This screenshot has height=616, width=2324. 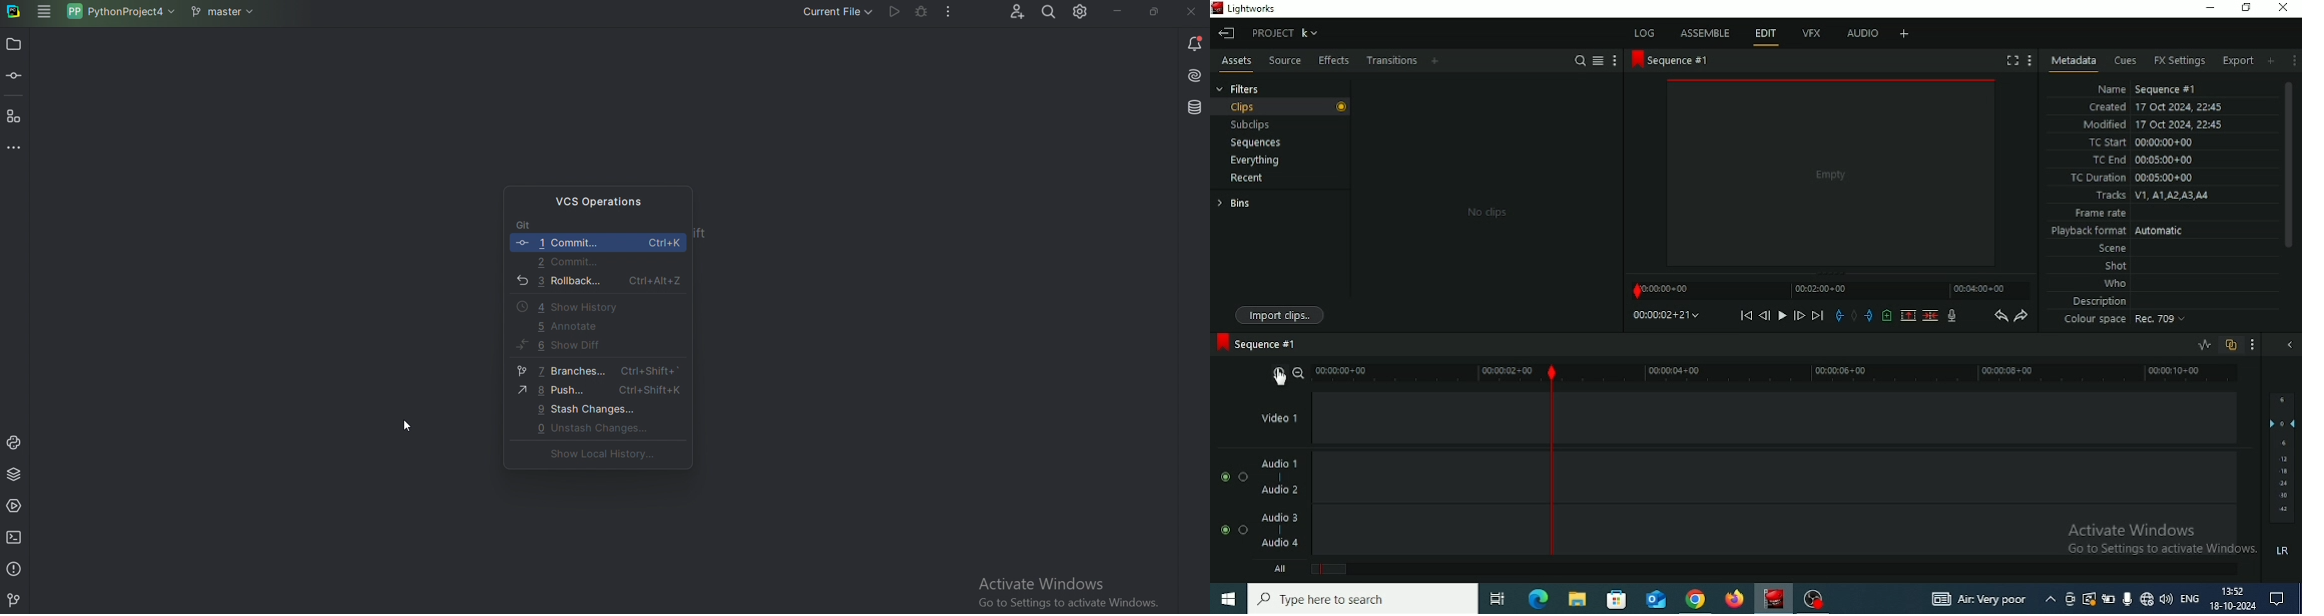 What do you see at coordinates (1332, 61) in the screenshot?
I see `Effects` at bounding box center [1332, 61].